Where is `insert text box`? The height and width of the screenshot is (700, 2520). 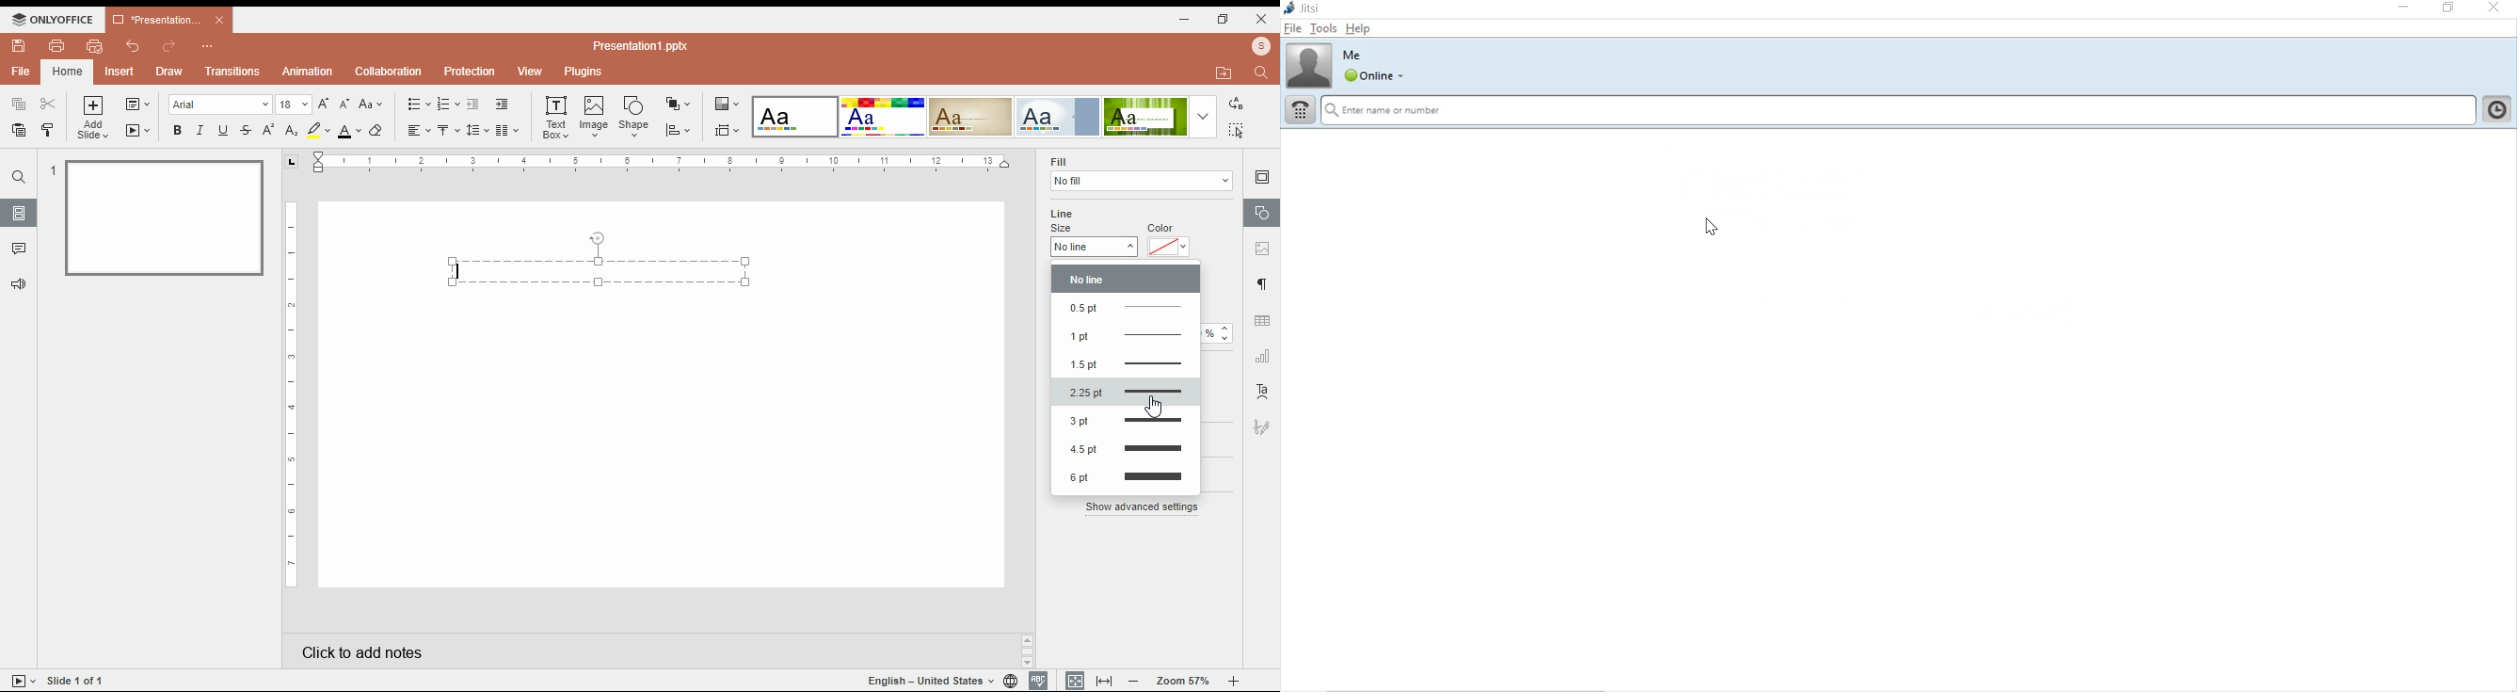 insert text box is located at coordinates (555, 117).